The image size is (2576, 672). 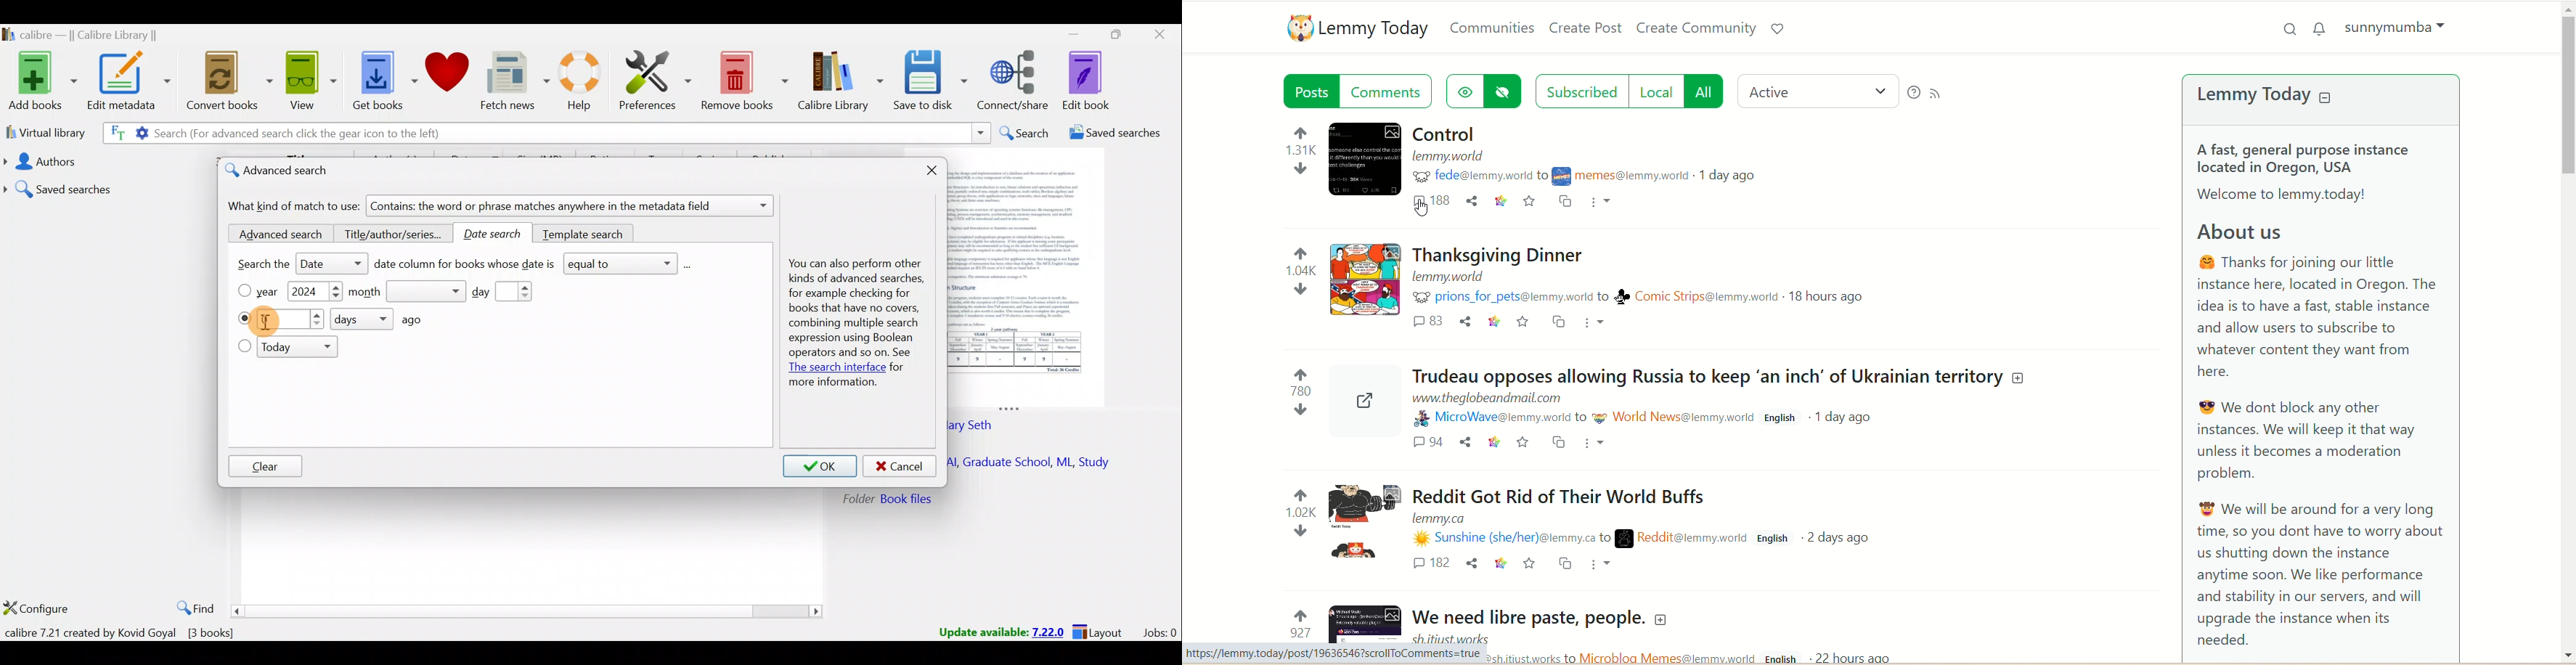 What do you see at coordinates (1111, 37) in the screenshot?
I see `Maximize` at bounding box center [1111, 37].